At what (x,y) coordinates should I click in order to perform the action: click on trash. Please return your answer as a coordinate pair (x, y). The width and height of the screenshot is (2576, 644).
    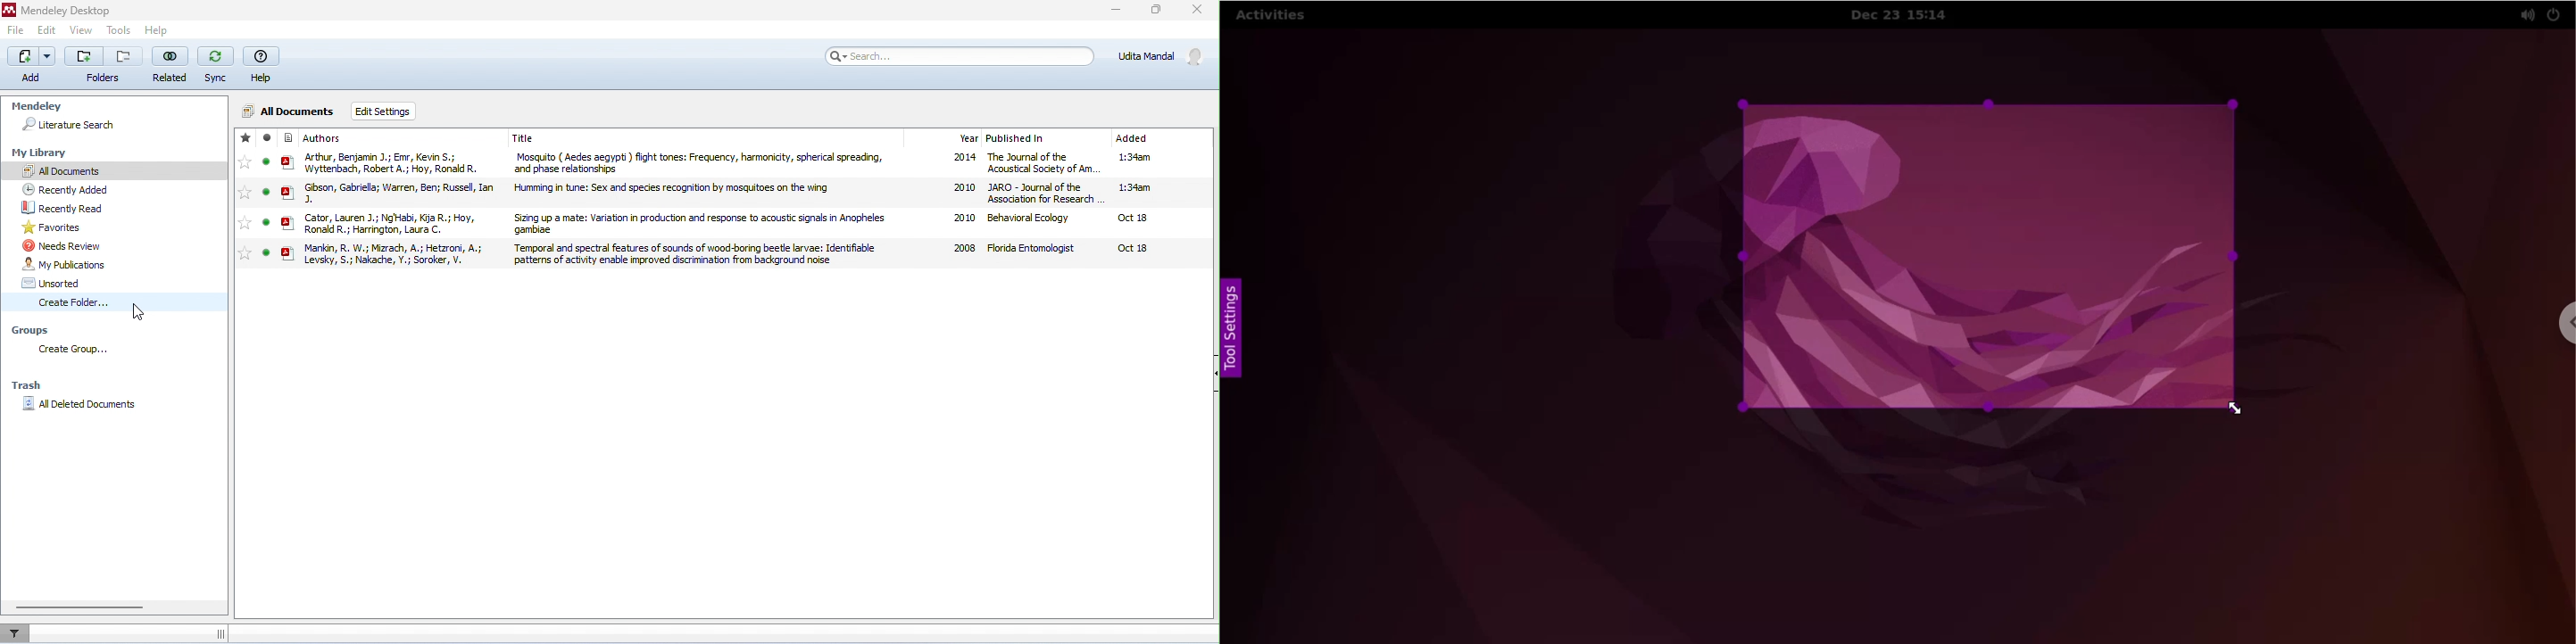
    Looking at the image, I should click on (29, 385).